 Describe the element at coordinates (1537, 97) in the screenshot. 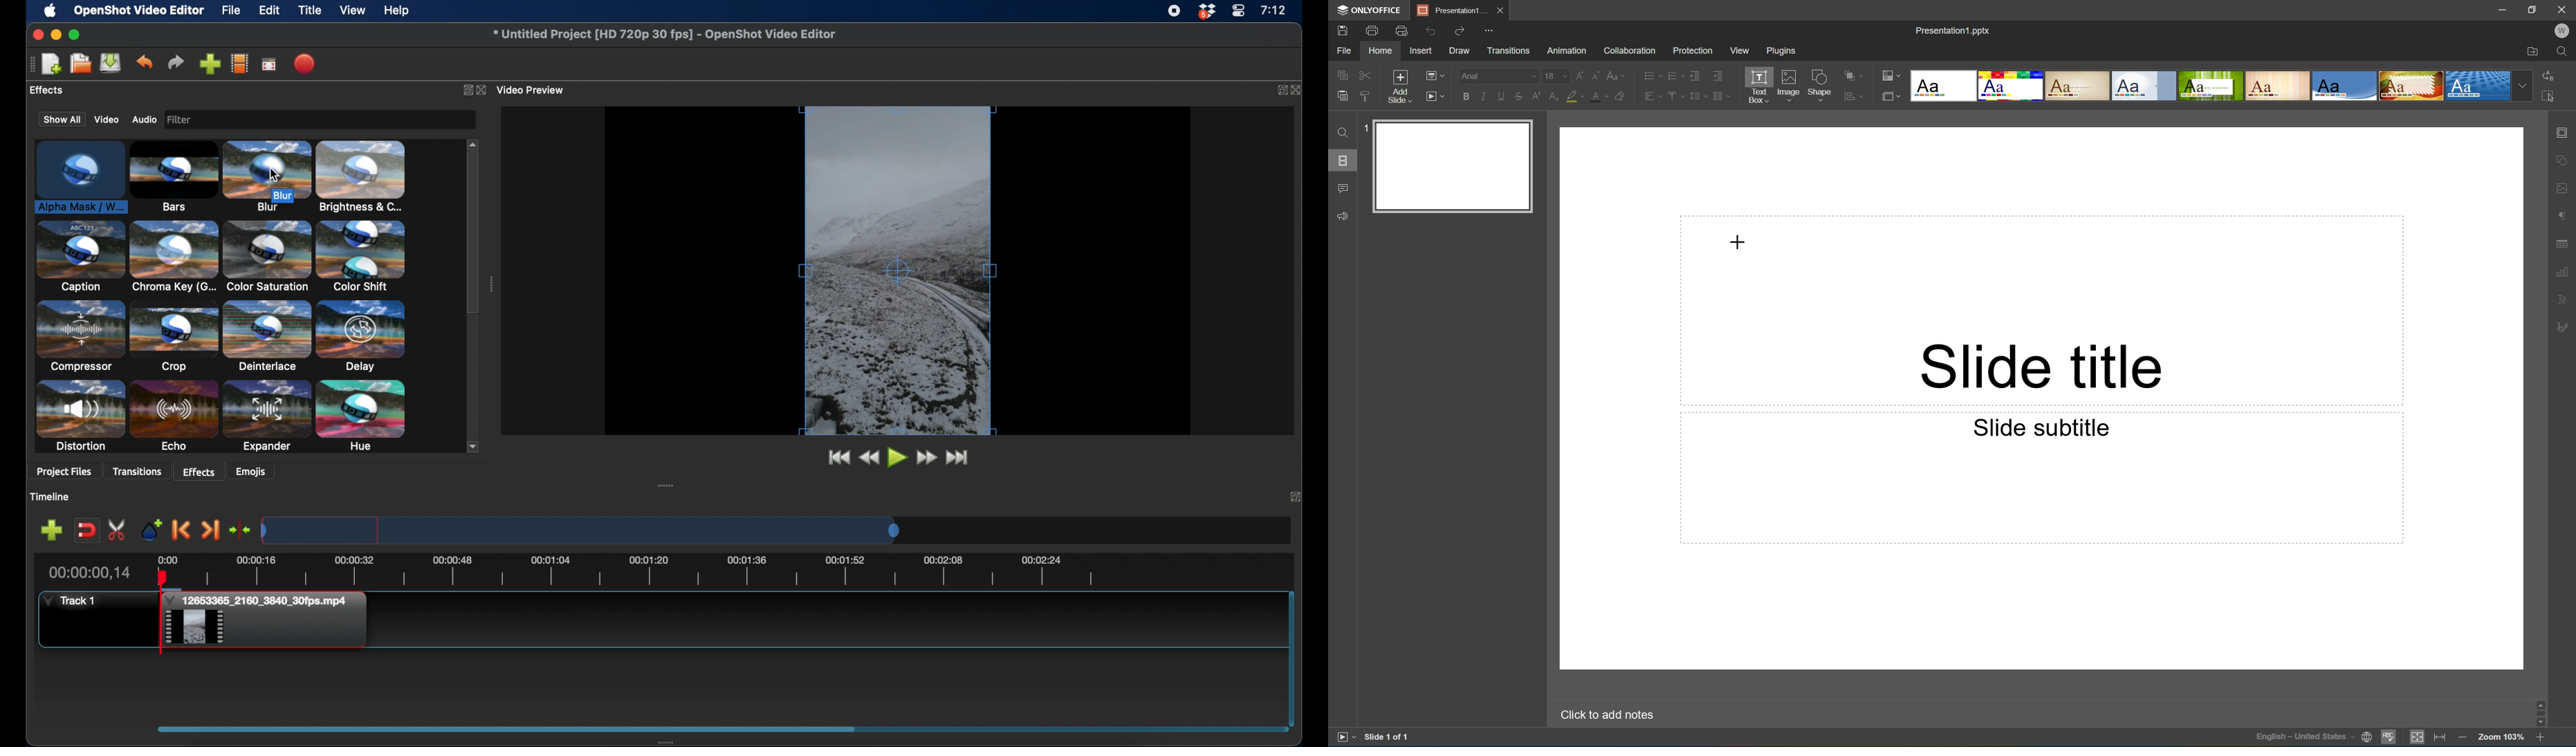

I see `Superscript` at that location.